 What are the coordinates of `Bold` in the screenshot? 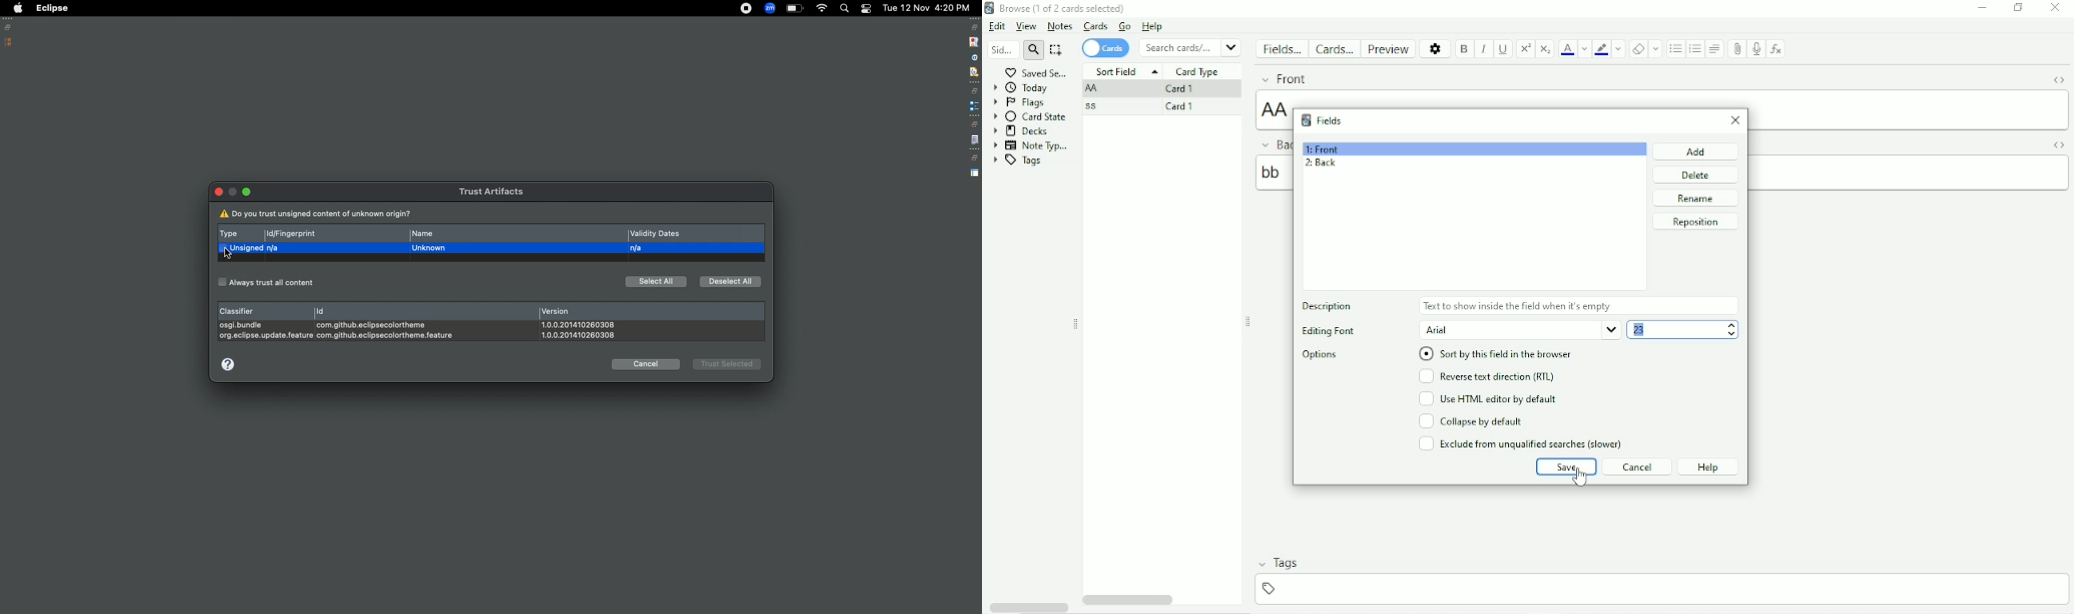 It's located at (1465, 49).